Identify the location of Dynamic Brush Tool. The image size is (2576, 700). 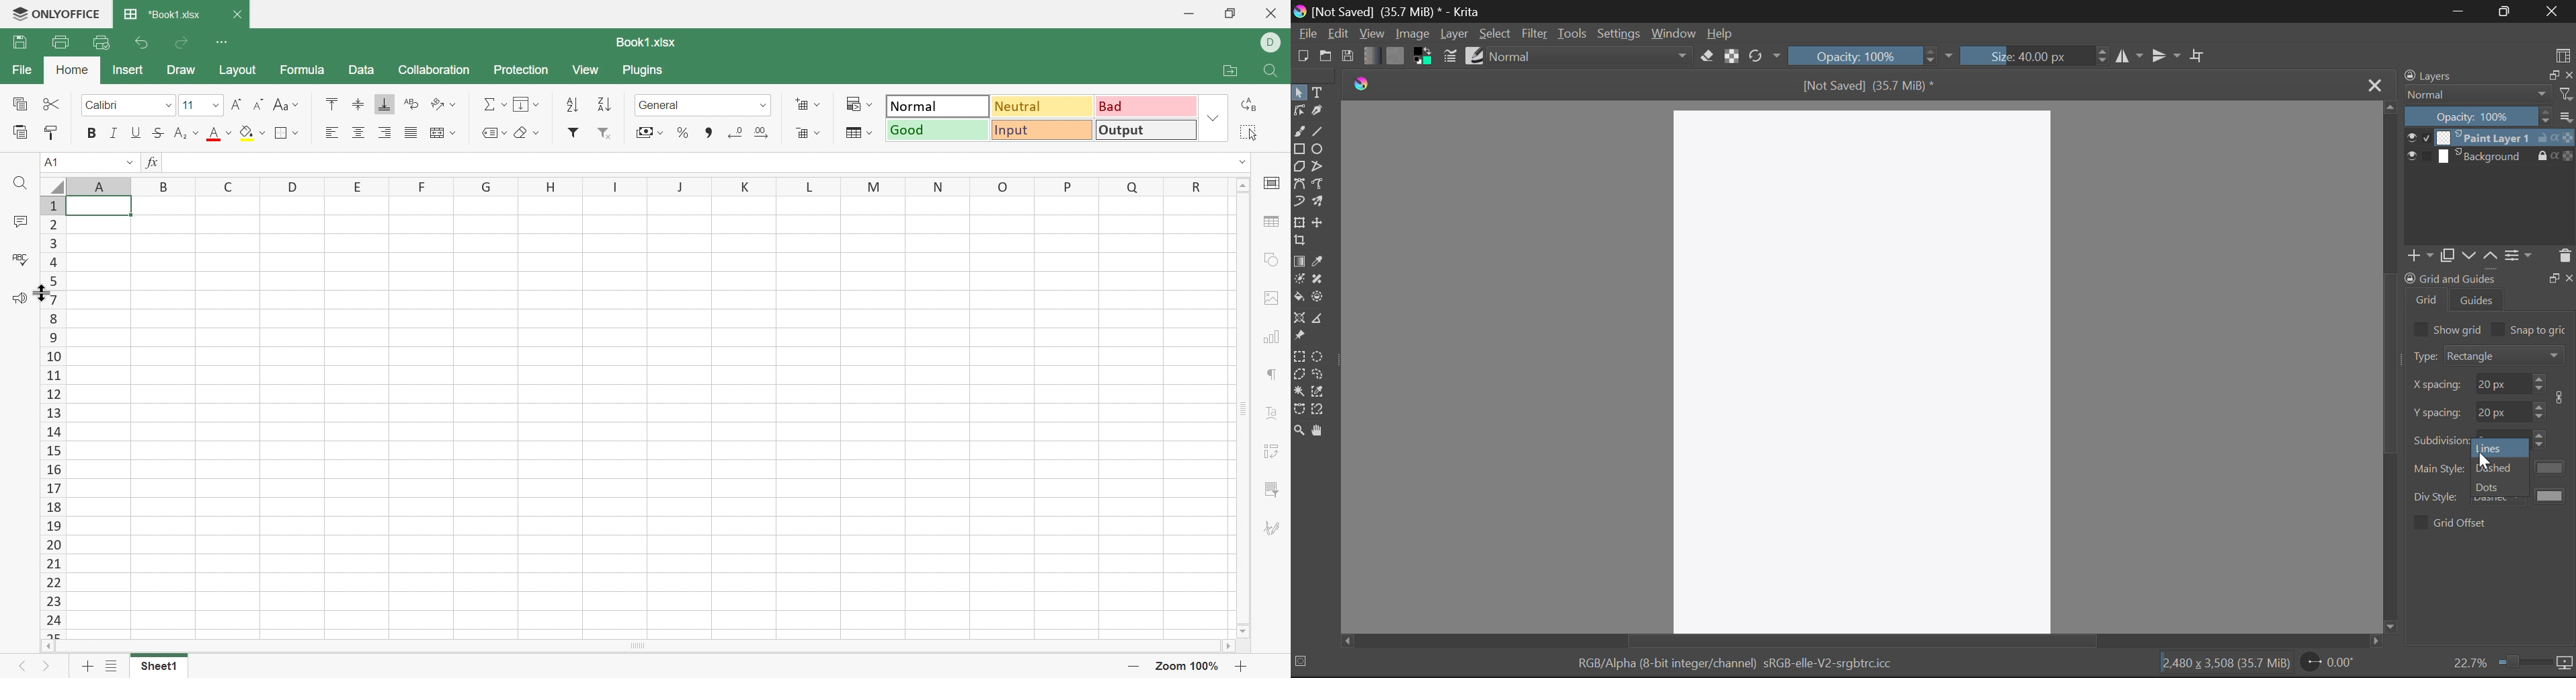
(1299, 205).